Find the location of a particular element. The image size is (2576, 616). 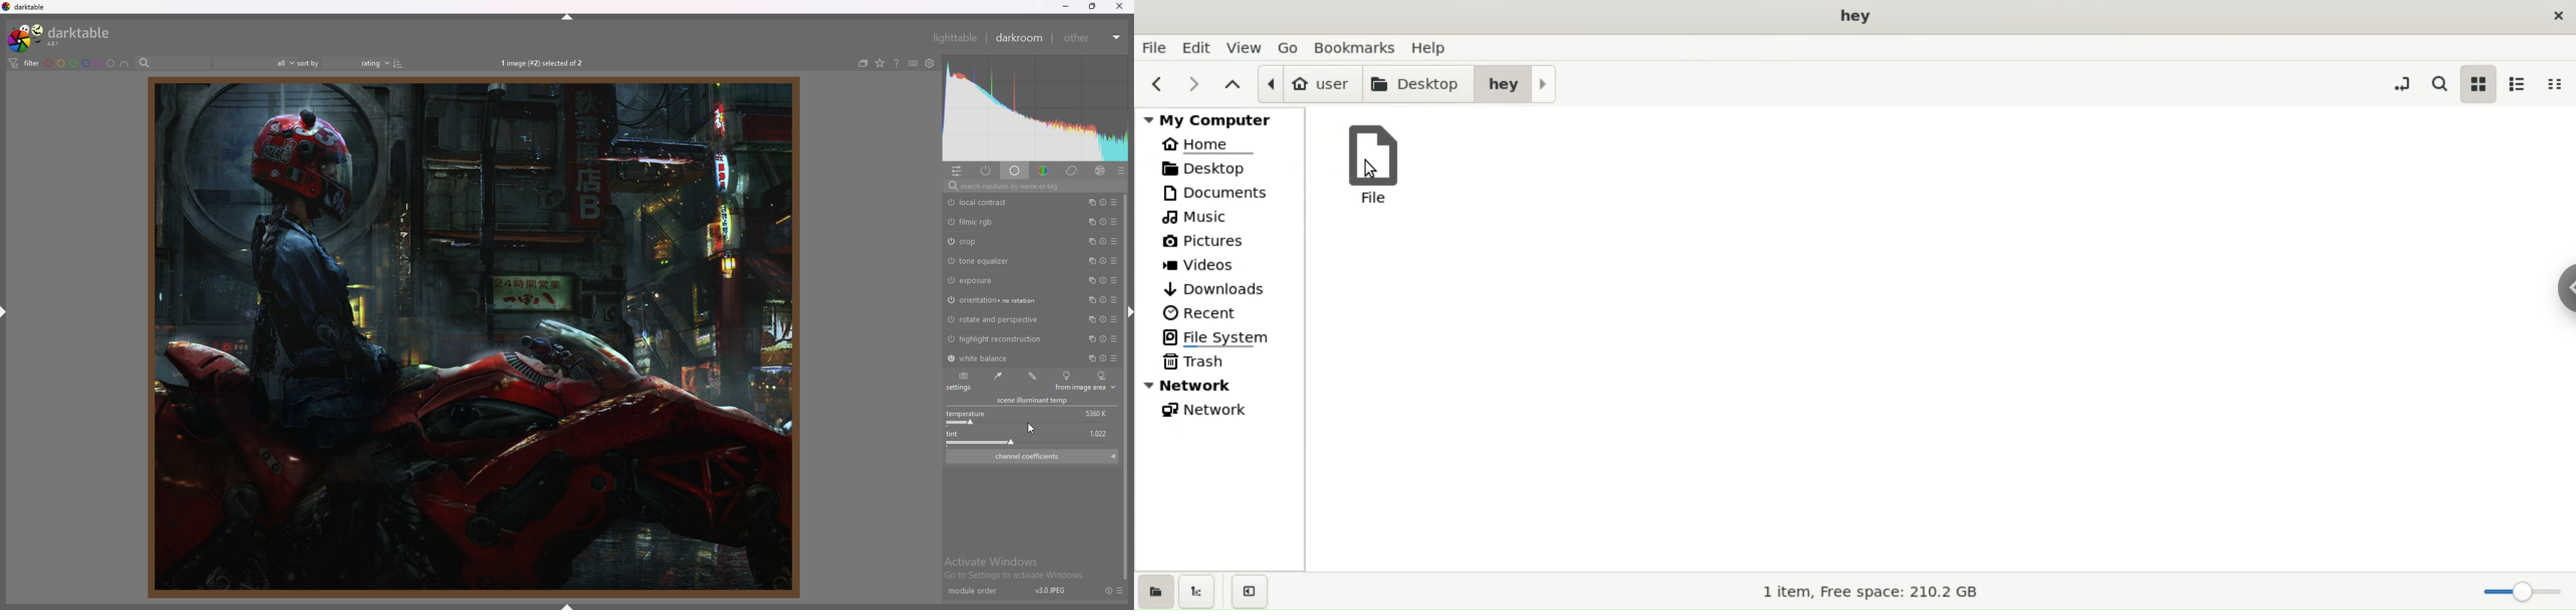

from image area is located at coordinates (1086, 388).